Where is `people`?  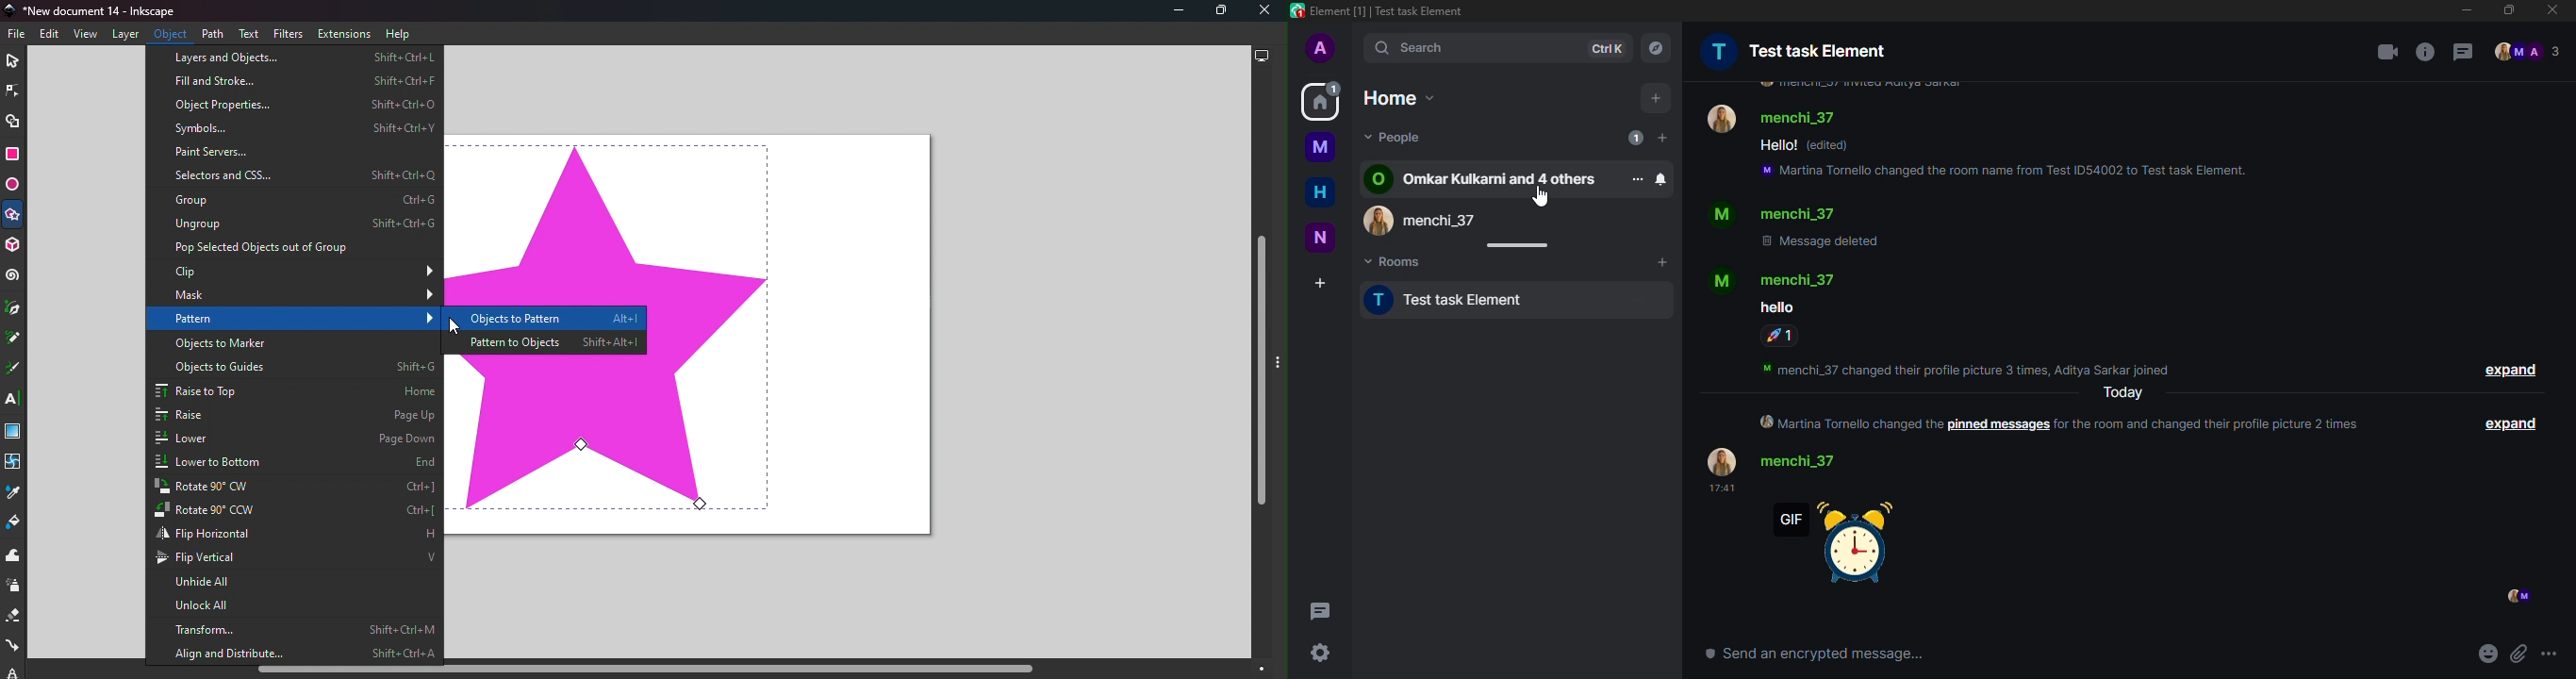
people is located at coordinates (1395, 137).